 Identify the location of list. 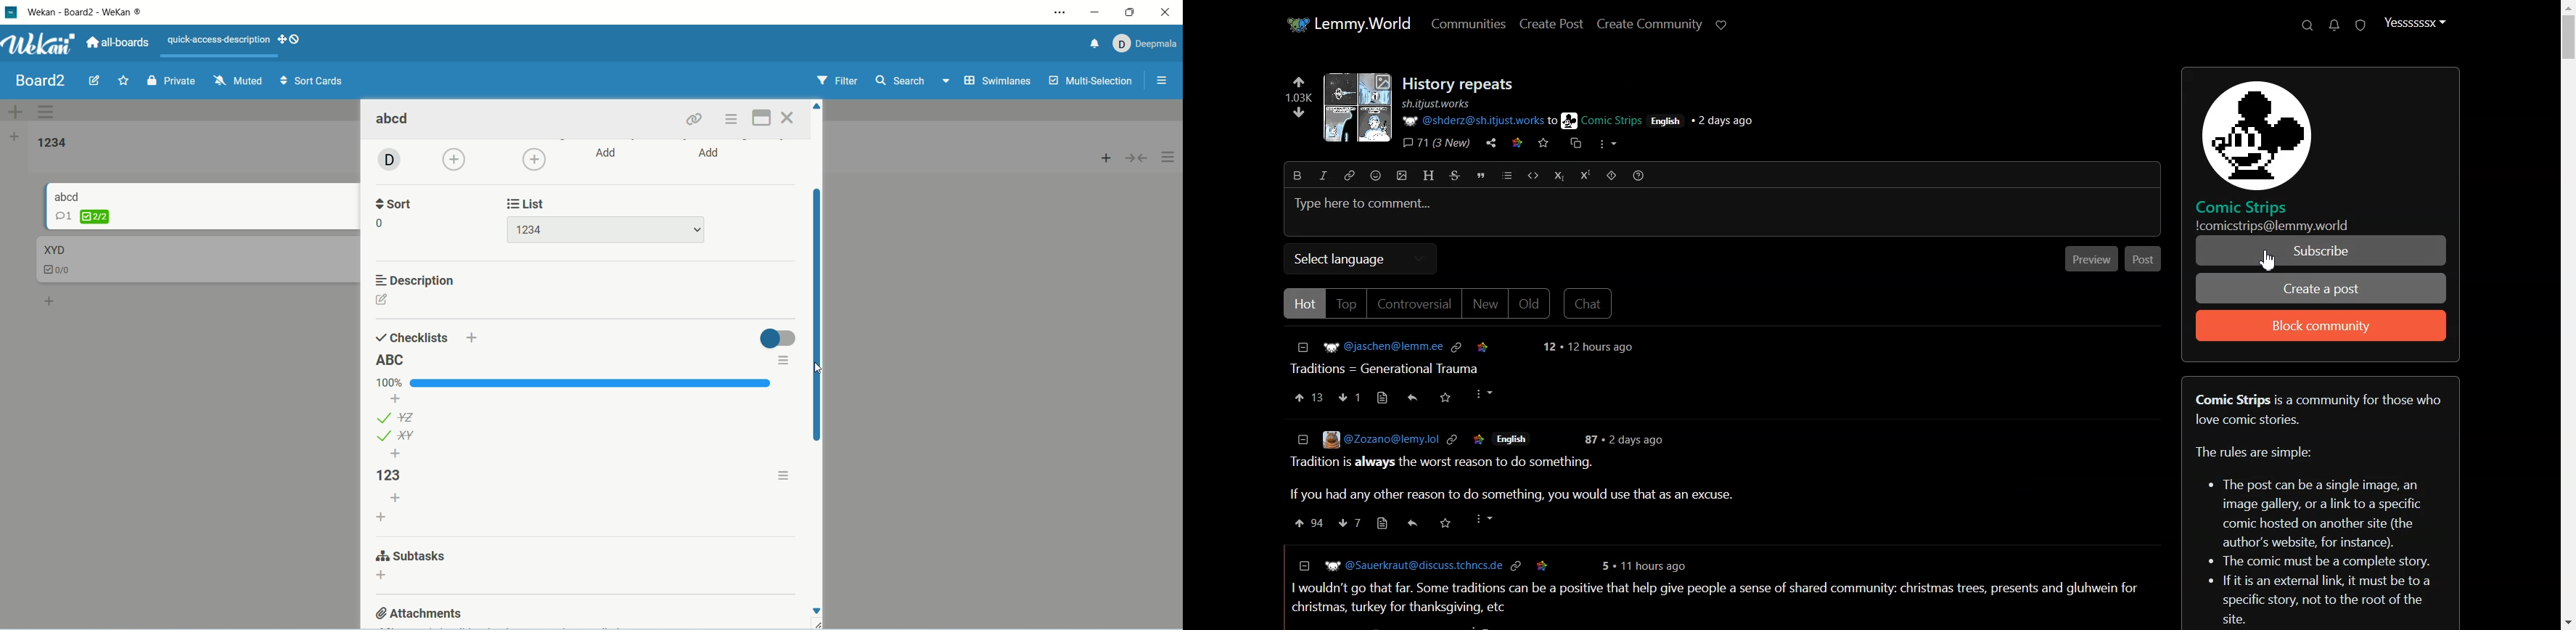
(396, 436).